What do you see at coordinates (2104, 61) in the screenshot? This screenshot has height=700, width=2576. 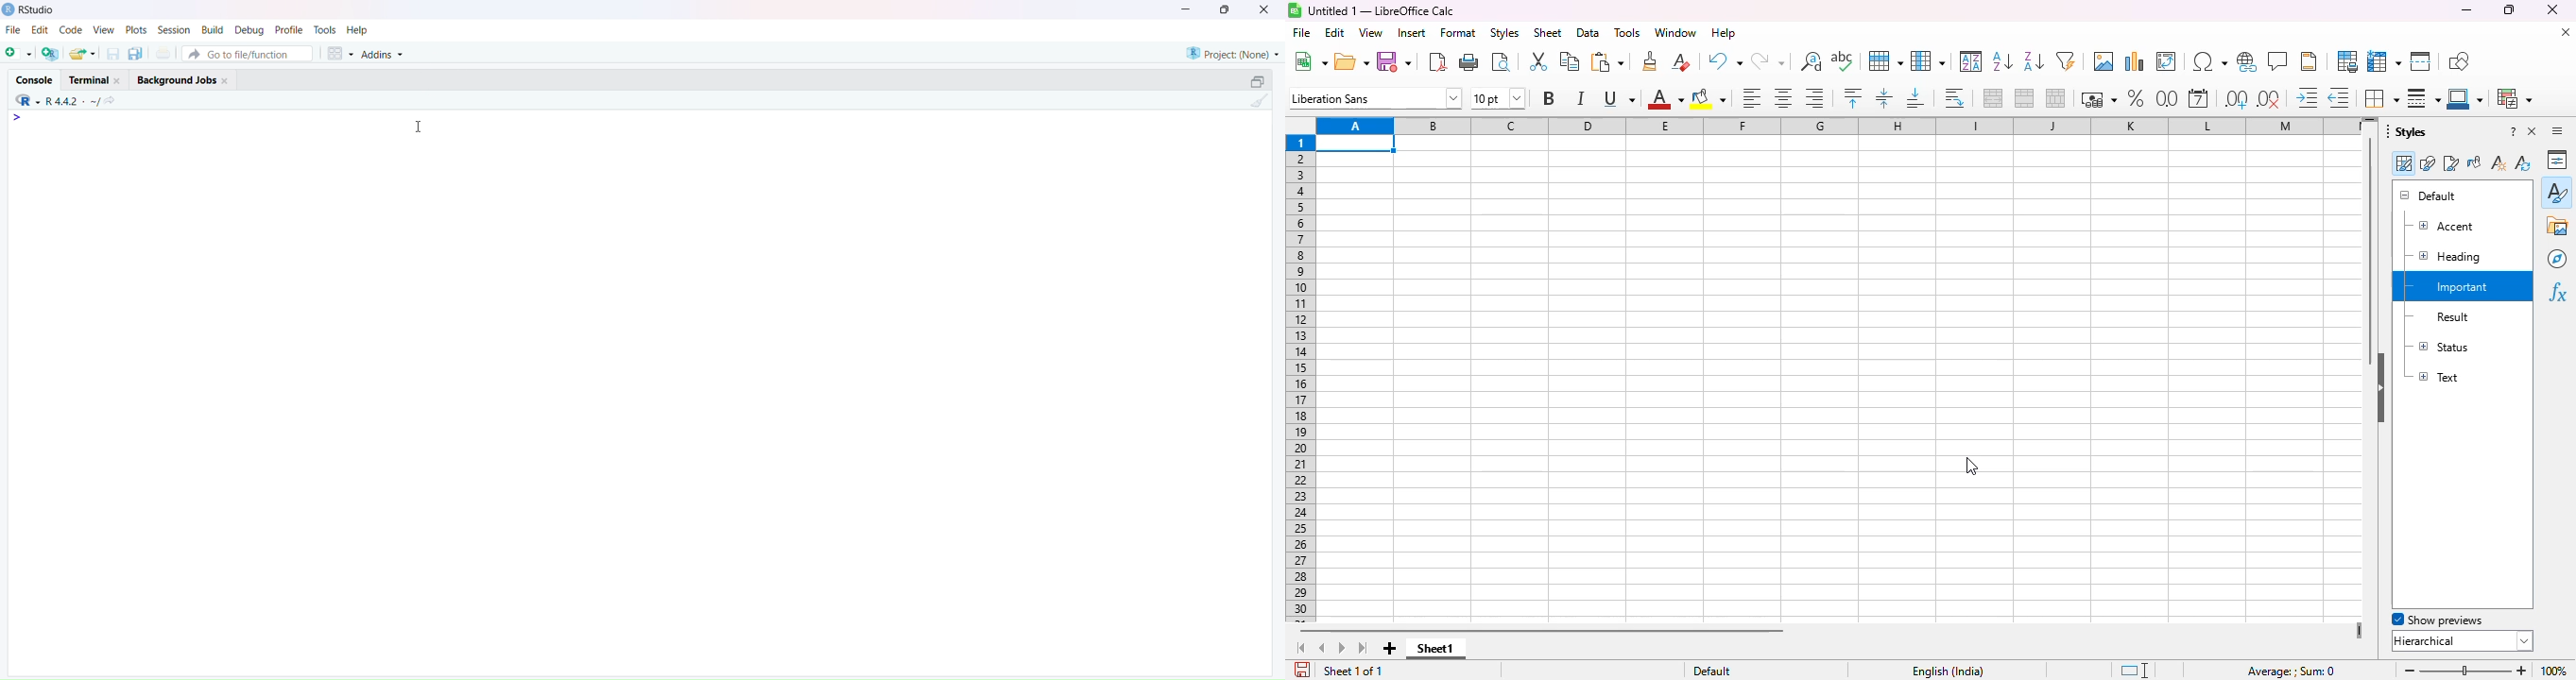 I see `insert image` at bounding box center [2104, 61].